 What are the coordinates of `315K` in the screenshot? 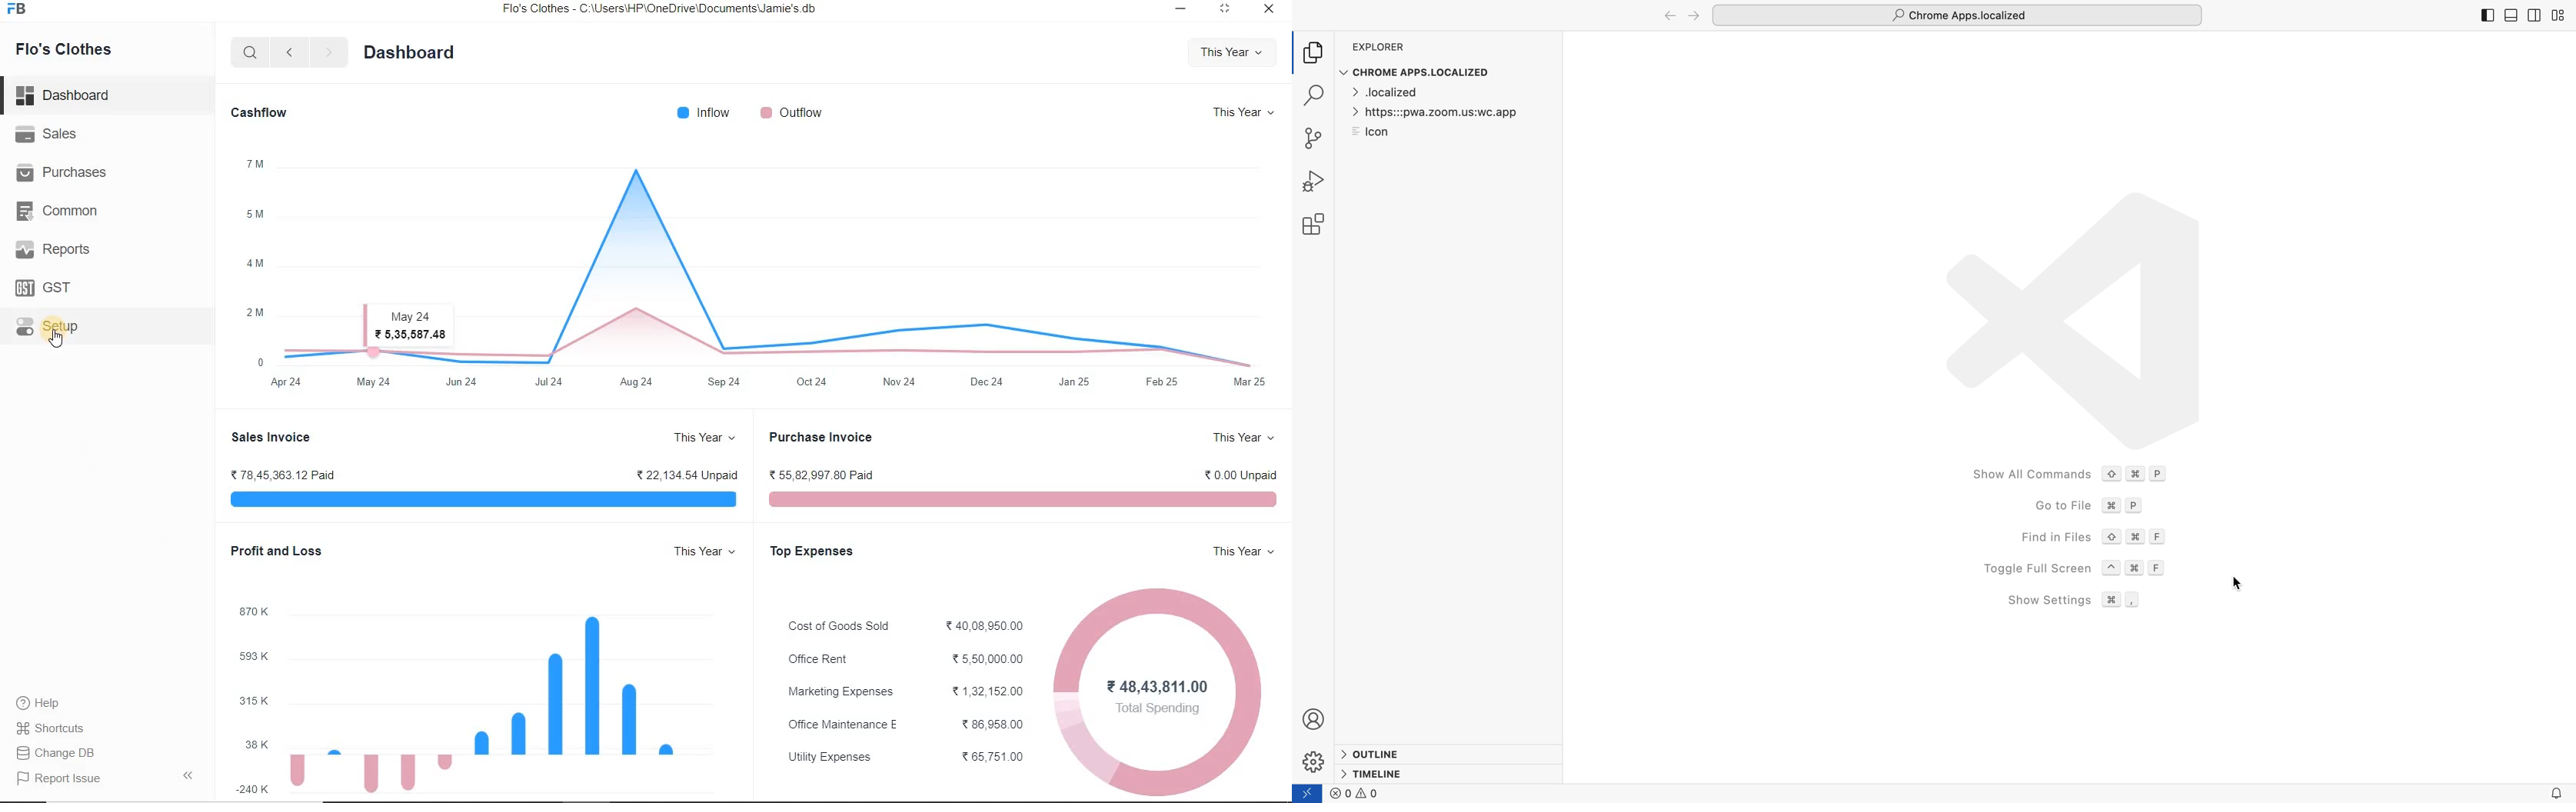 It's located at (253, 701).